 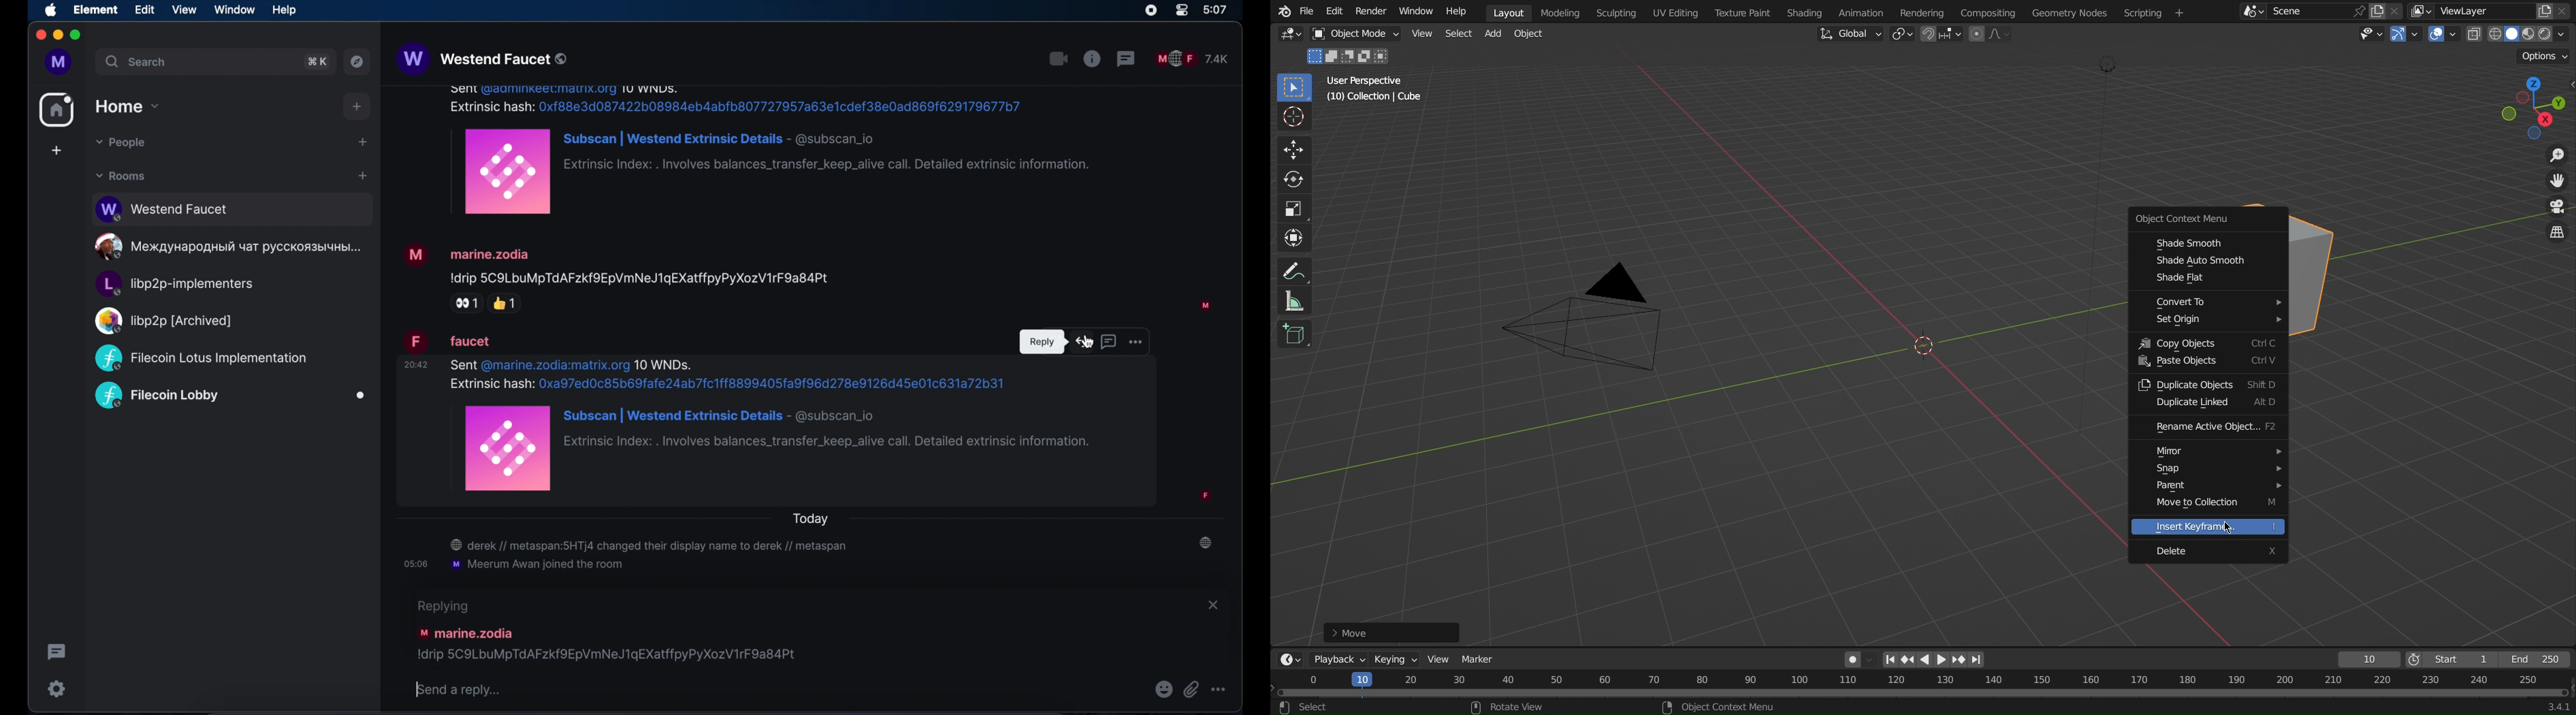 What do you see at coordinates (2421, 12) in the screenshot?
I see `More layer` at bounding box center [2421, 12].